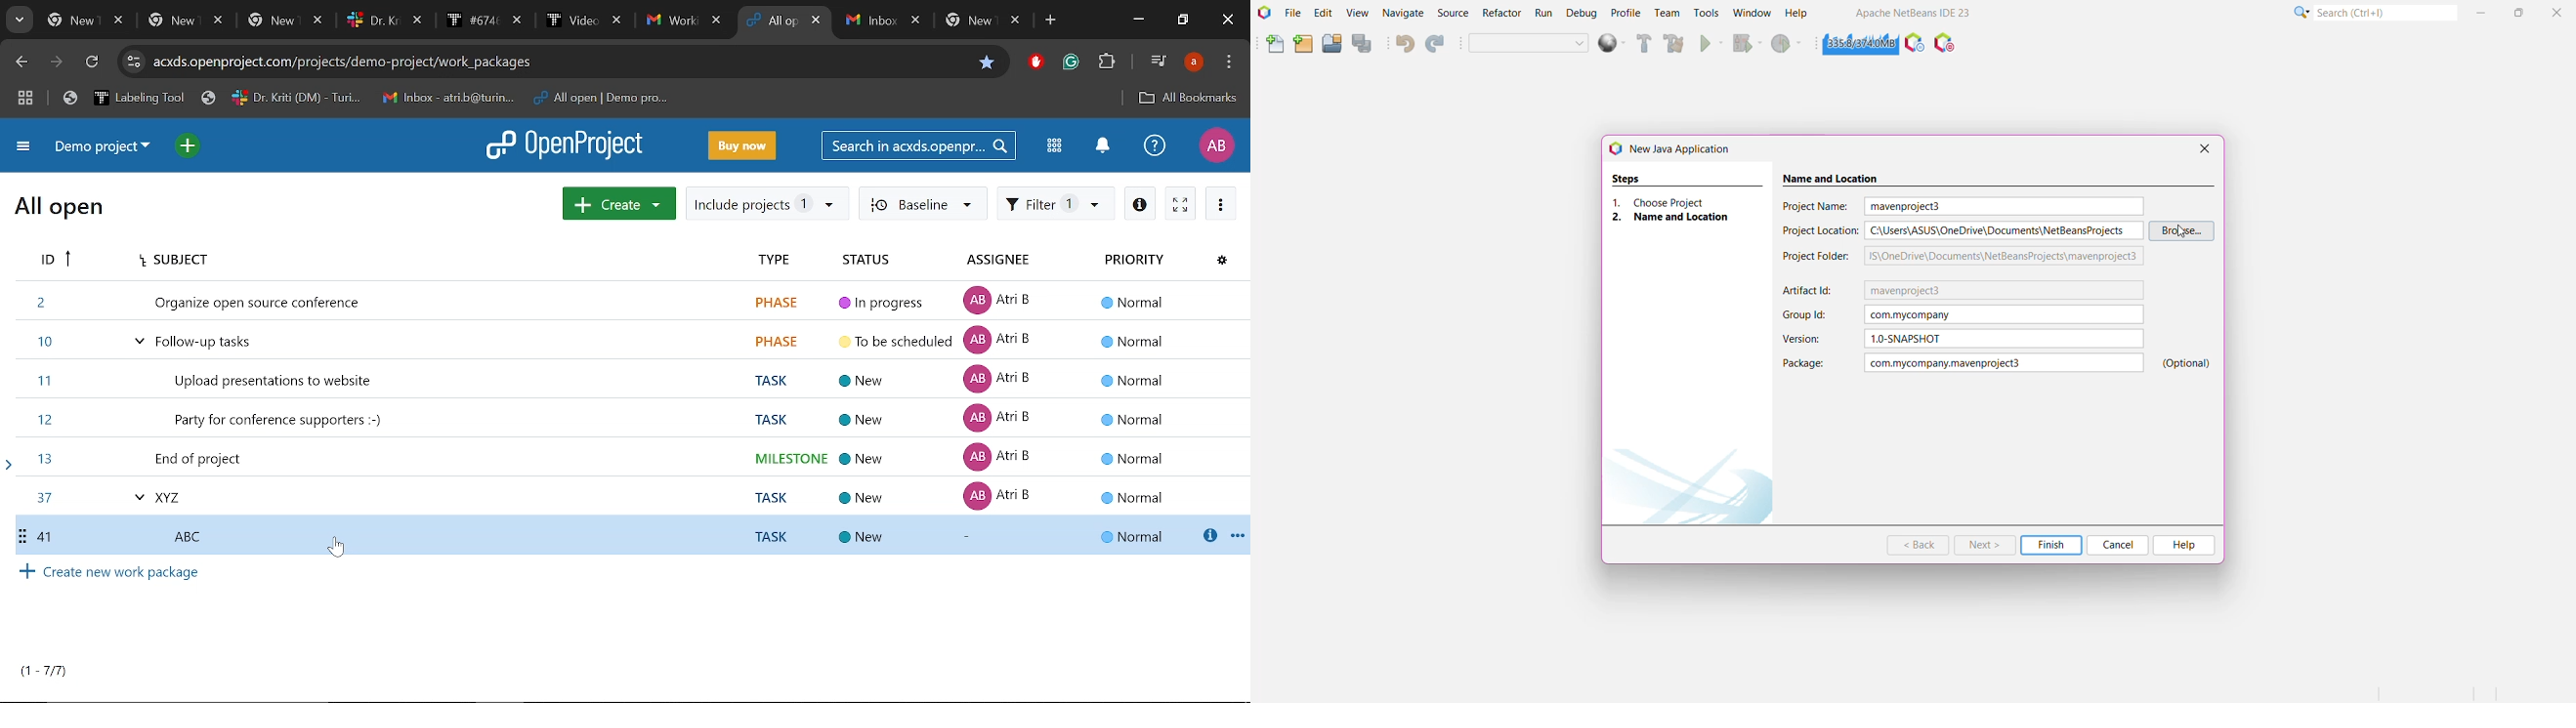 This screenshot has width=2576, height=728. I want to click on Current Projects, so click(41, 676).